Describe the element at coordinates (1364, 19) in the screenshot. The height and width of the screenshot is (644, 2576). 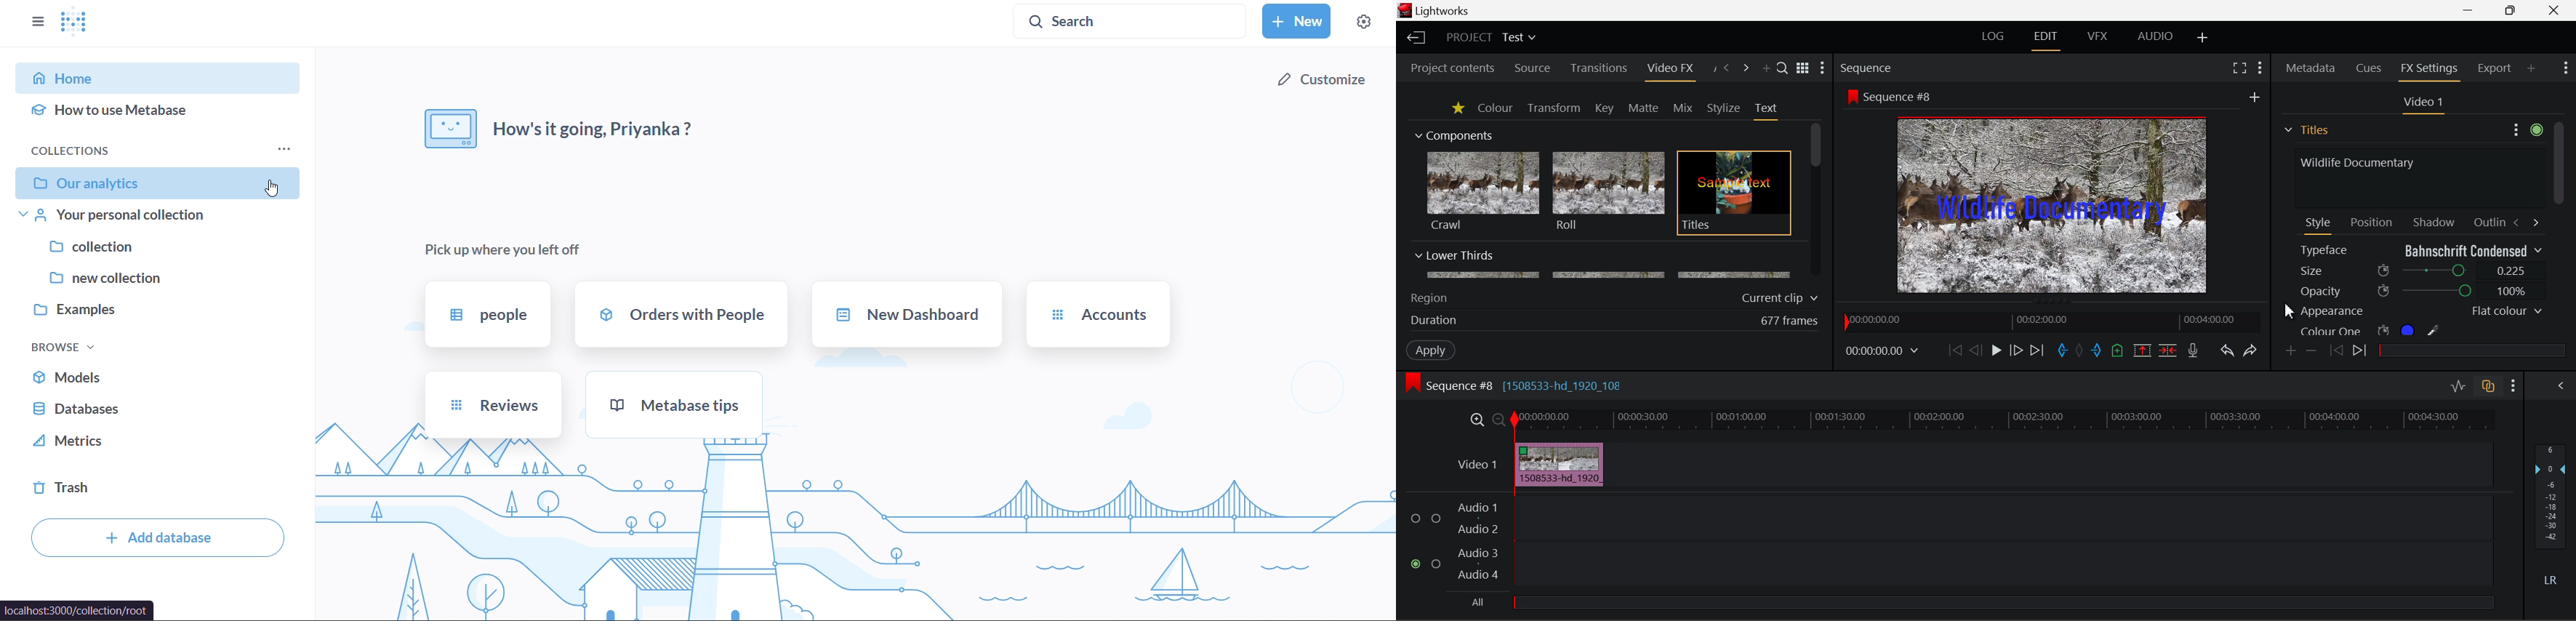
I see `settings` at that location.